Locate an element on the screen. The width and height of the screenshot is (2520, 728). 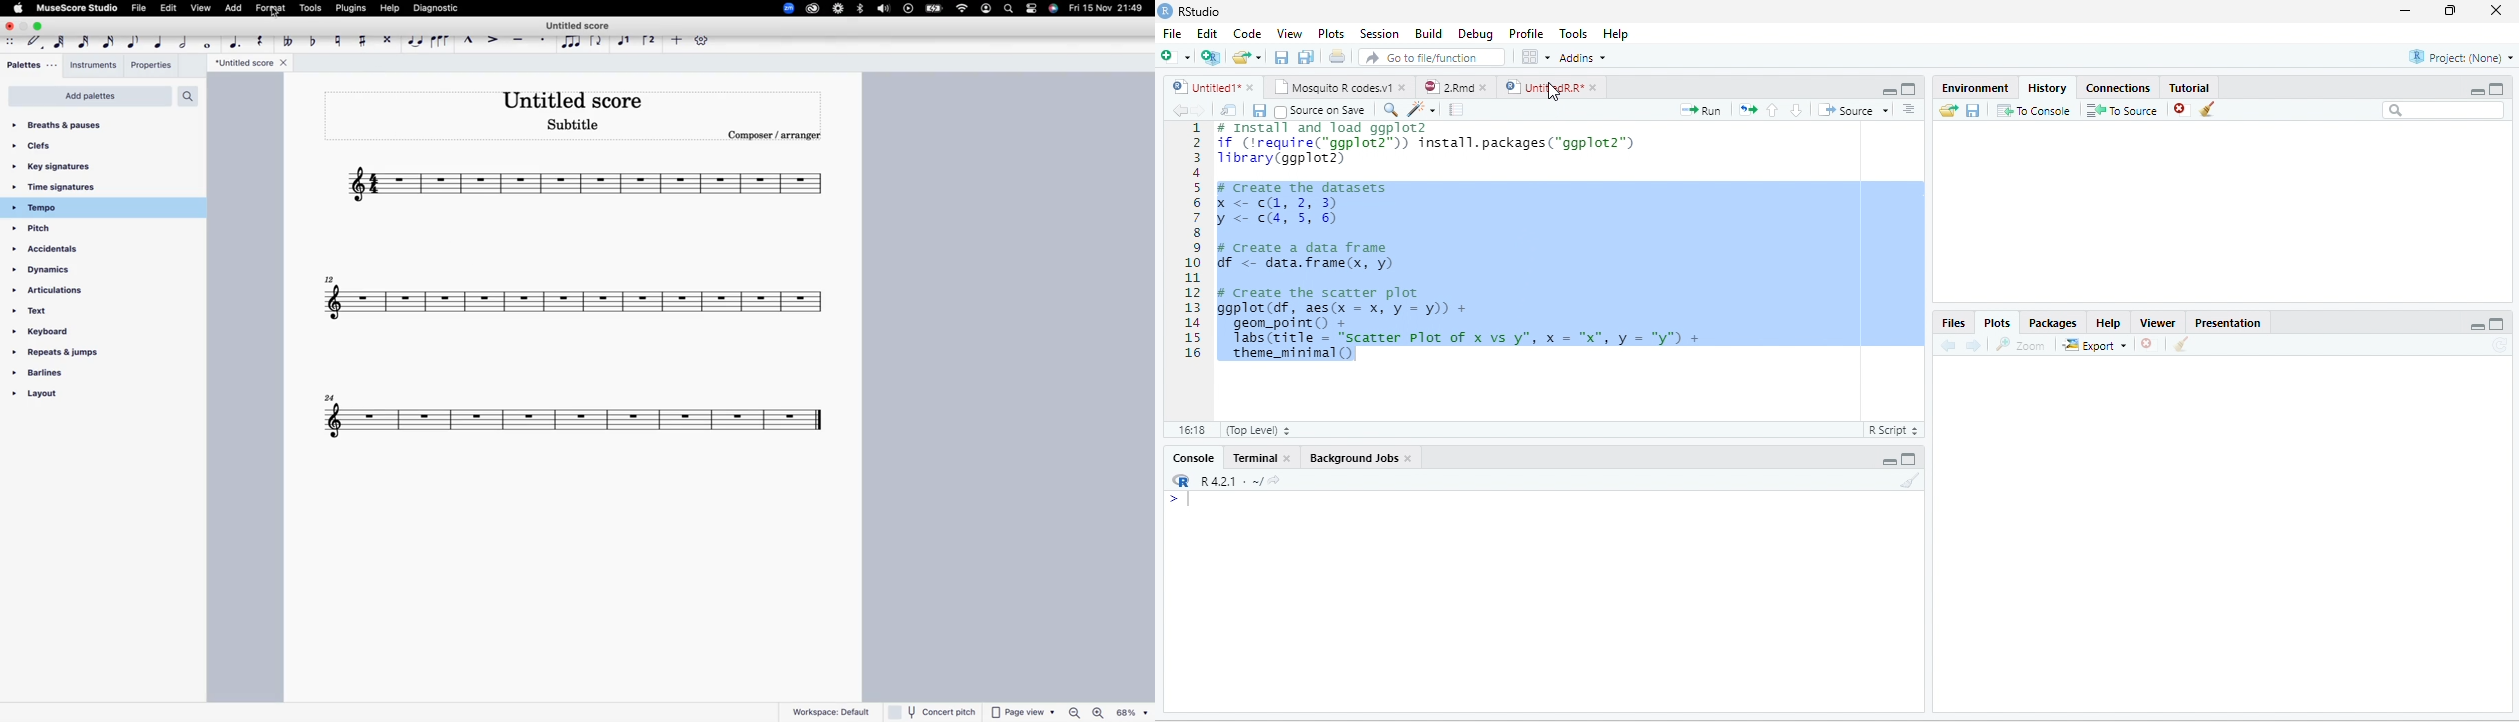
Background Jobs is located at coordinates (1352, 459).